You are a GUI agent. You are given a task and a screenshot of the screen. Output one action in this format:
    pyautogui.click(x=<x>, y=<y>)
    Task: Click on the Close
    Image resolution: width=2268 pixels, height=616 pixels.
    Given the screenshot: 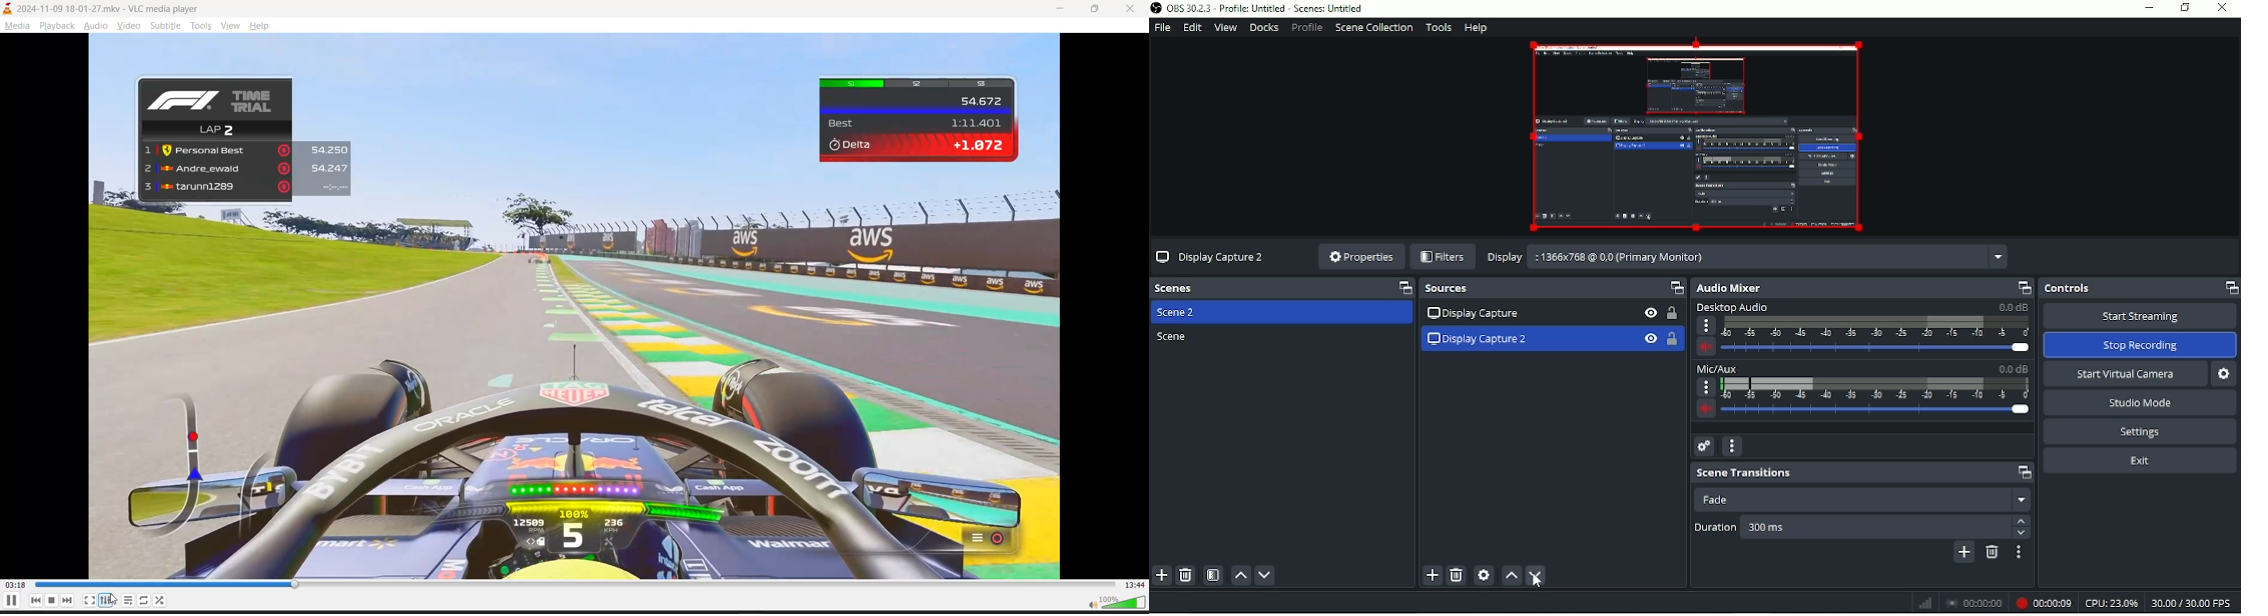 What is the action you would take?
    pyautogui.click(x=2222, y=9)
    